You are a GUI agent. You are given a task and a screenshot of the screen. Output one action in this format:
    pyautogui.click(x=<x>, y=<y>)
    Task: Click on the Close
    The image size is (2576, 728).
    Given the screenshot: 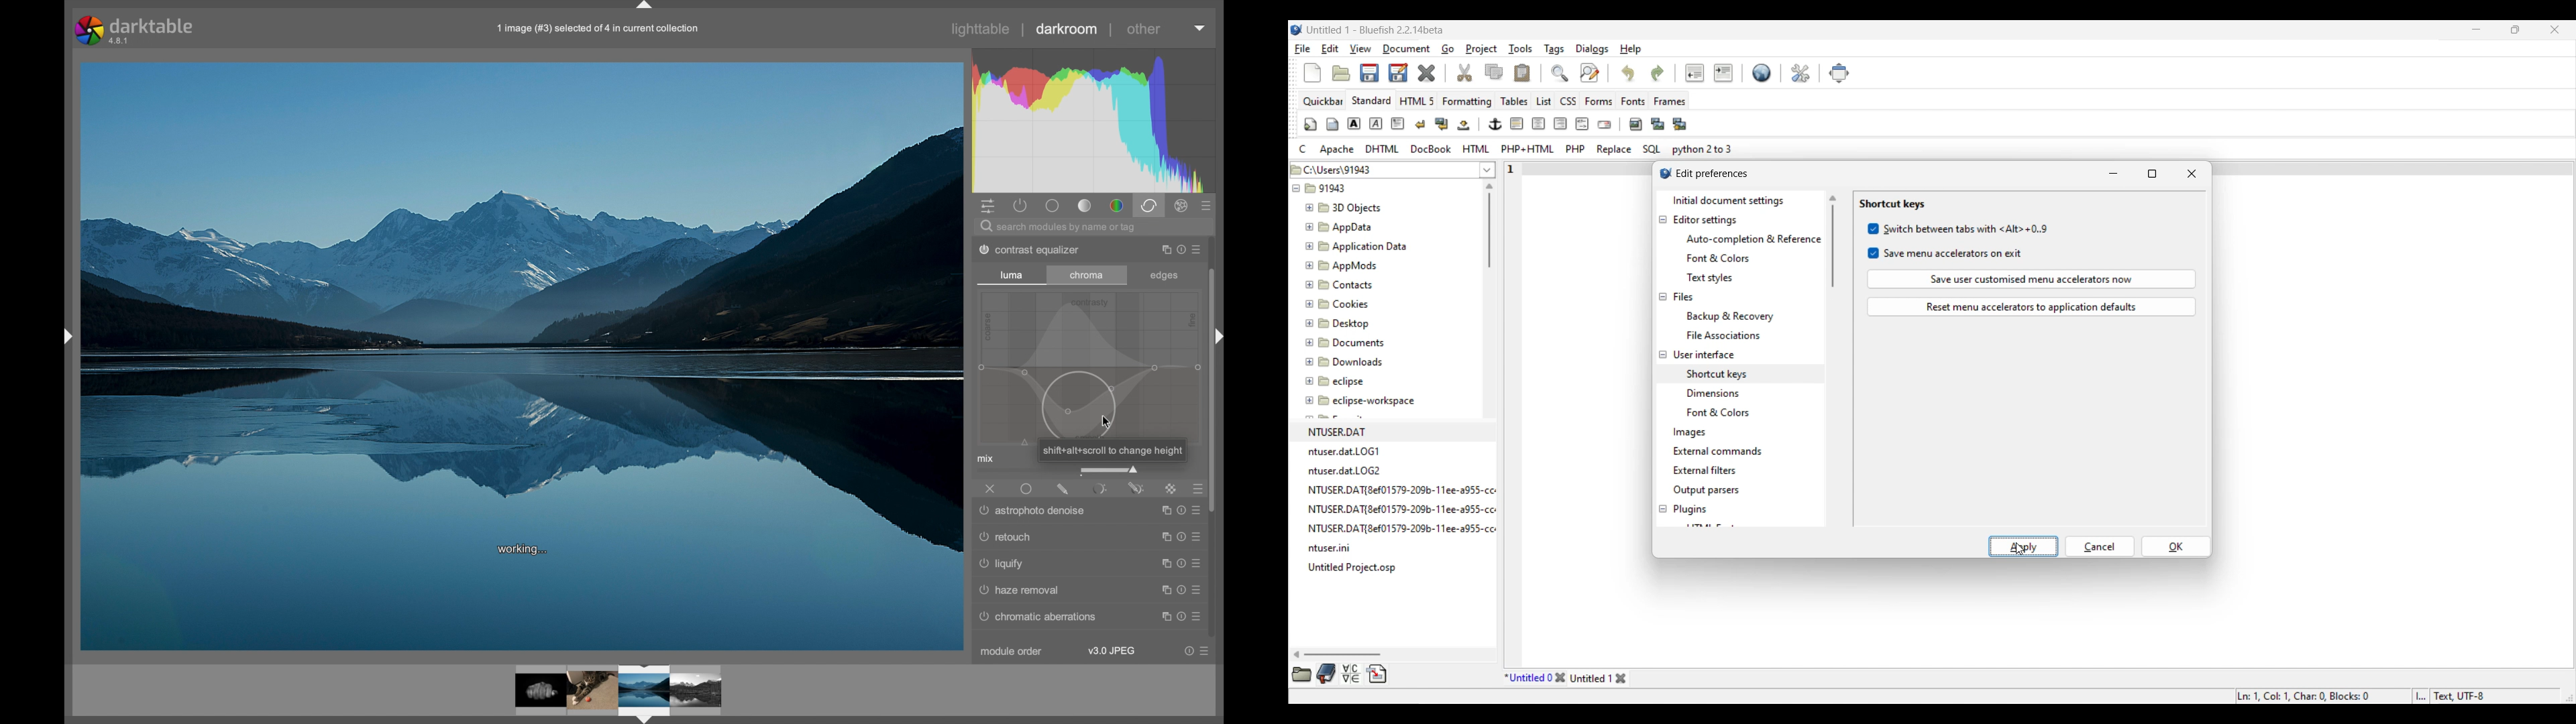 What is the action you would take?
    pyautogui.click(x=2192, y=174)
    